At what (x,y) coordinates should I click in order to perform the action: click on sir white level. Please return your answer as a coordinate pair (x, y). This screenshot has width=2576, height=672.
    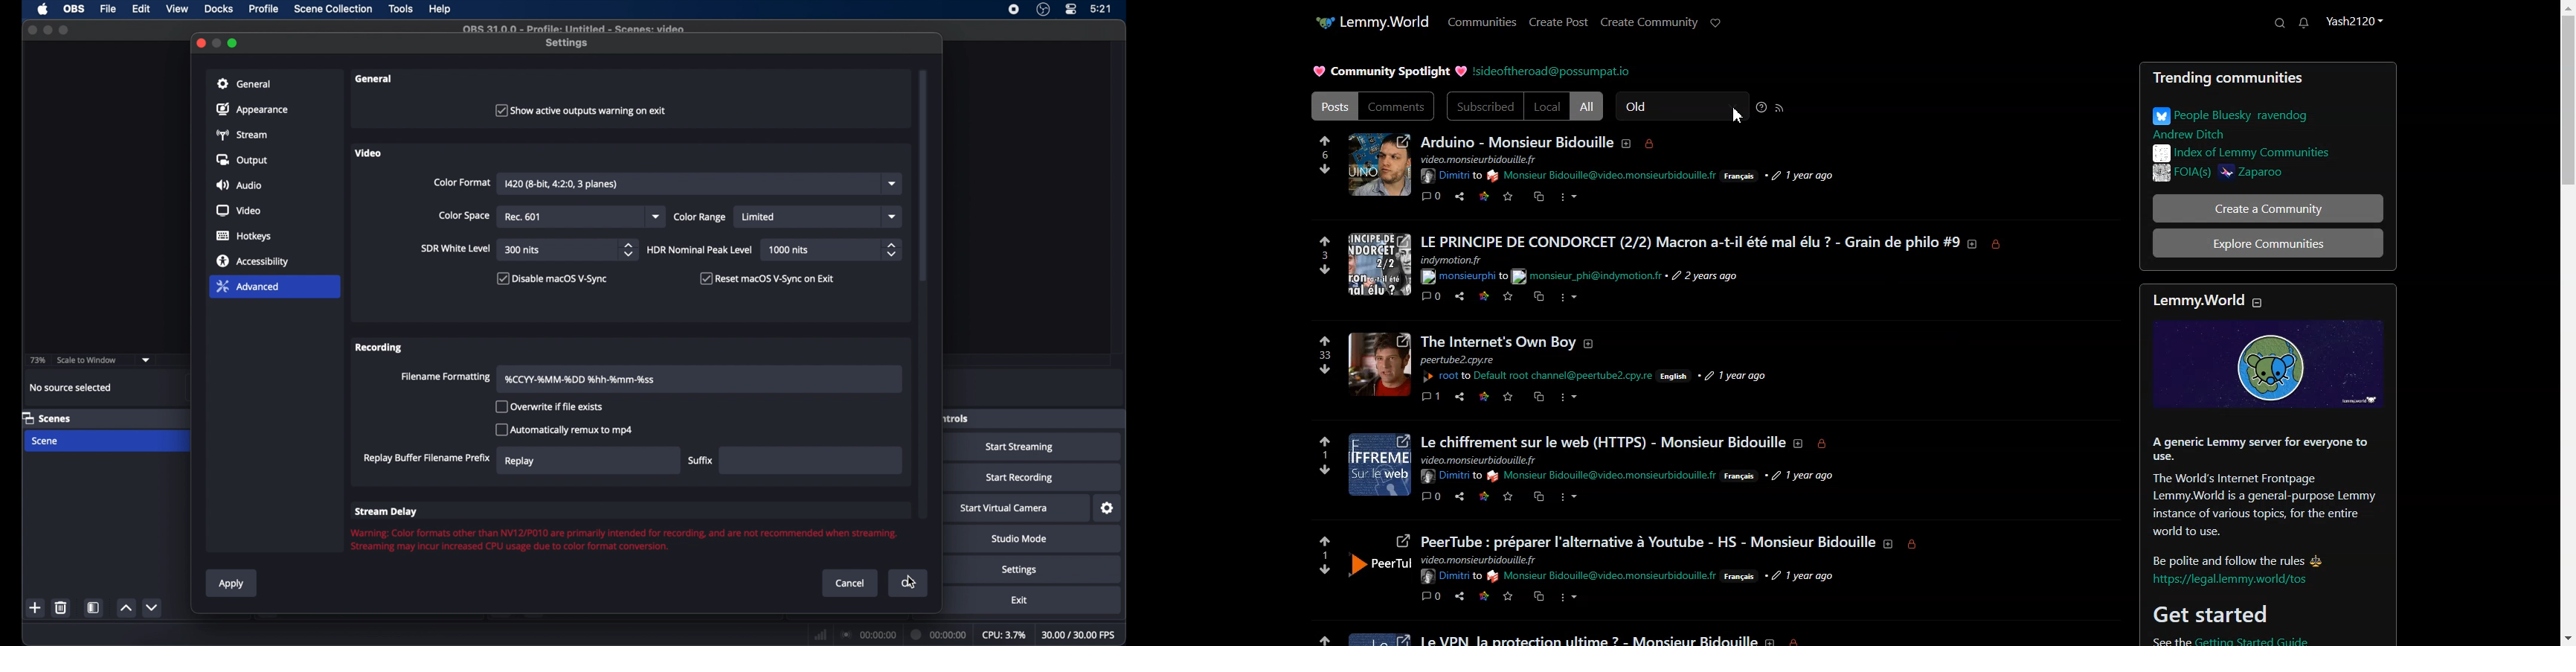
    Looking at the image, I should click on (456, 248).